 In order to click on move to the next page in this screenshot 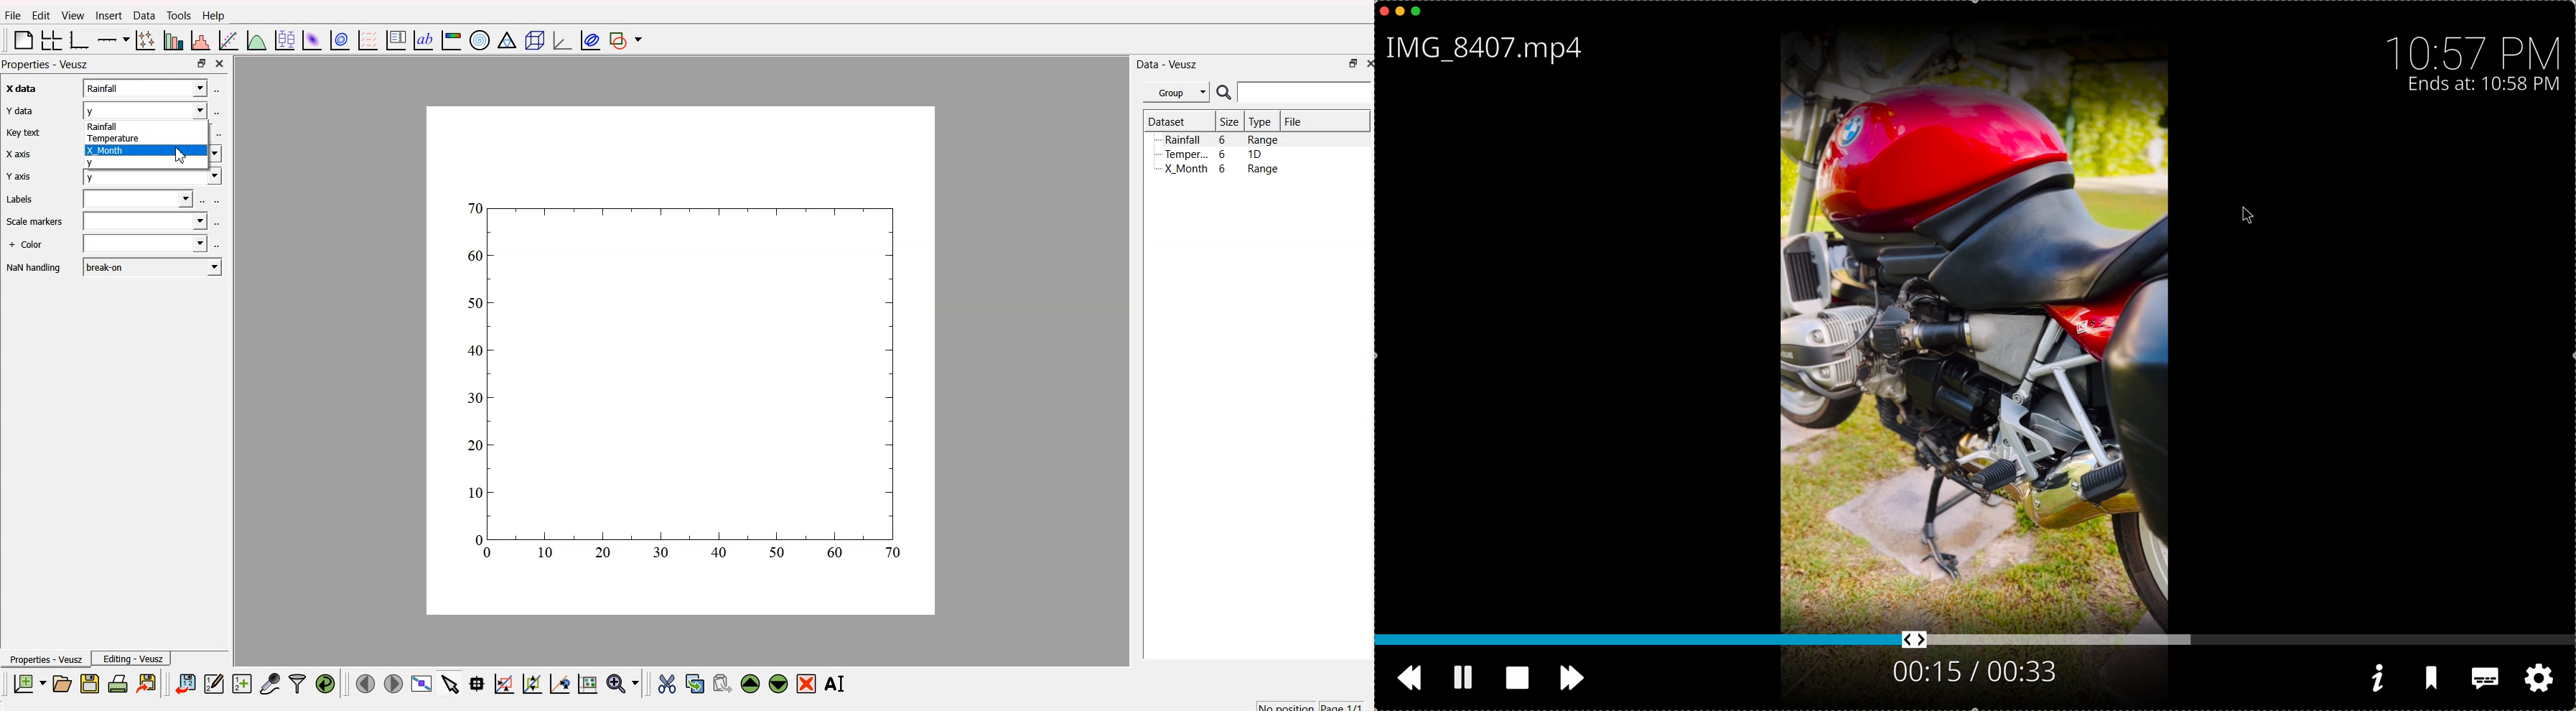, I will do `click(395, 684)`.